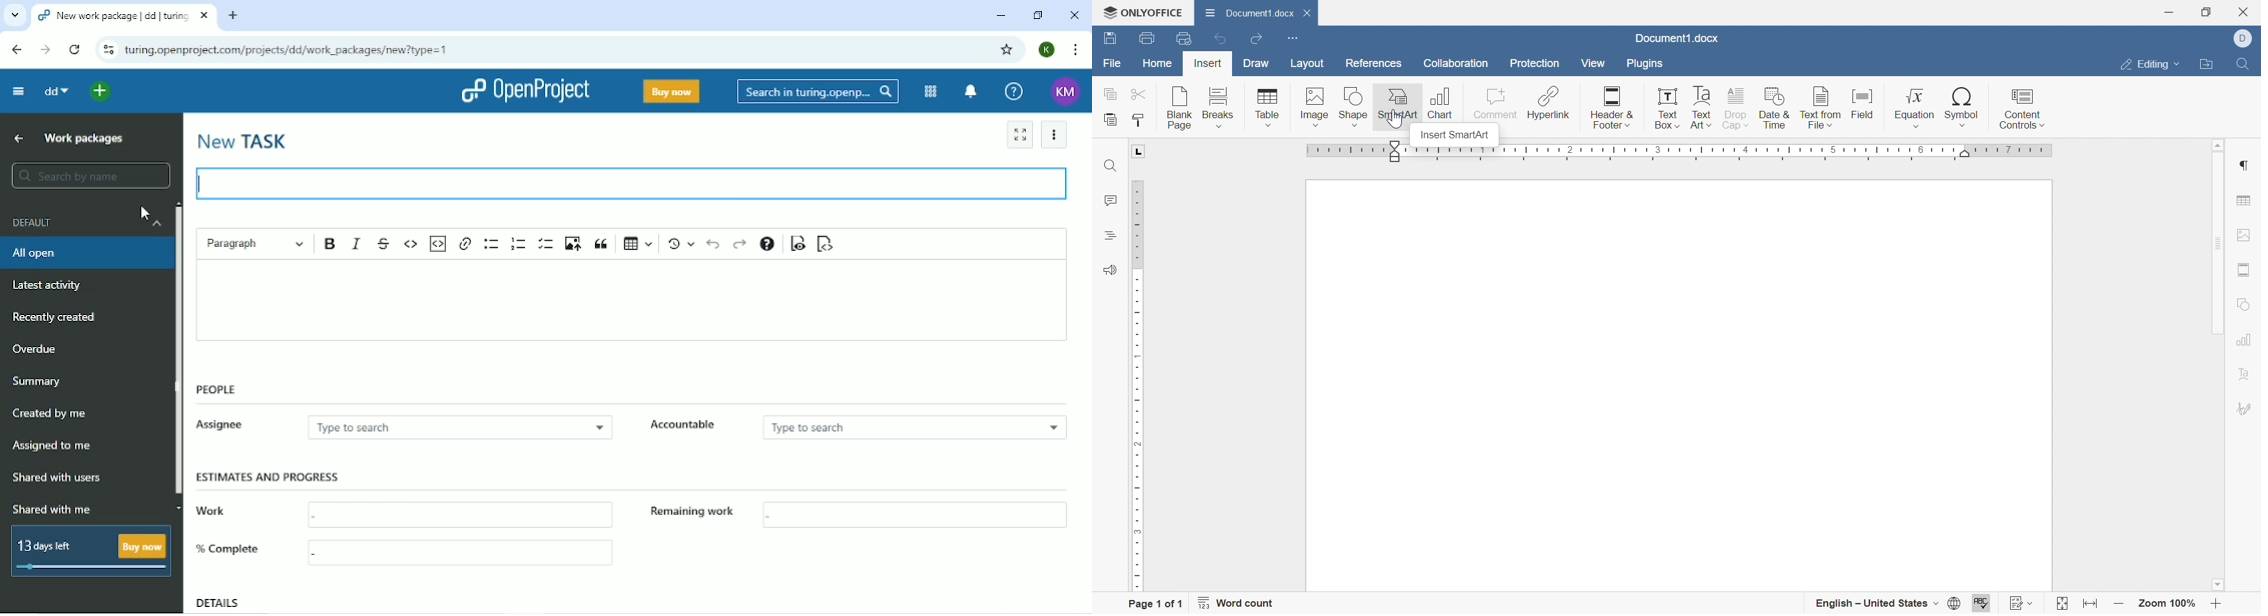 The image size is (2268, 616). What do you see at coordinates (1372, 65) in the screenshot?
I see `References` at bounding box center [1372, 65].